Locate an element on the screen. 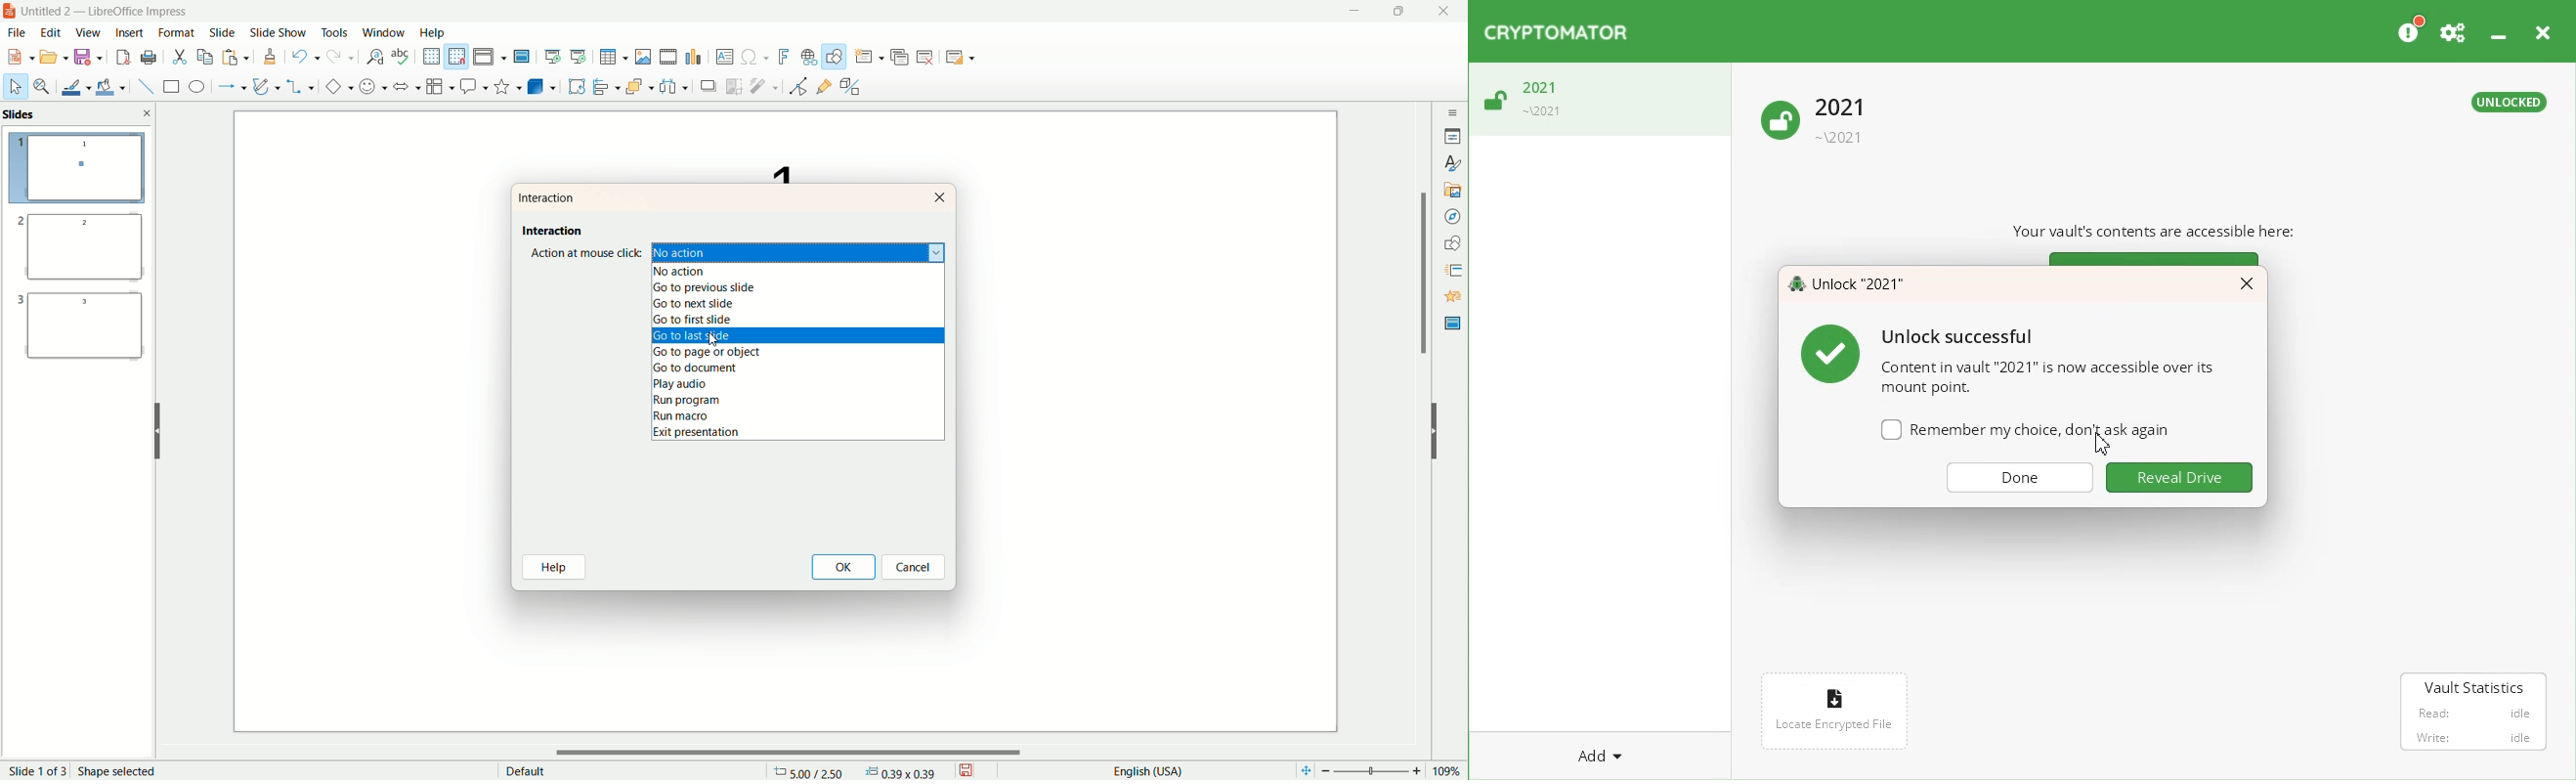 The width and height of the screenshot is (2576, 784). find and replace is located at coordinates (373, 58).